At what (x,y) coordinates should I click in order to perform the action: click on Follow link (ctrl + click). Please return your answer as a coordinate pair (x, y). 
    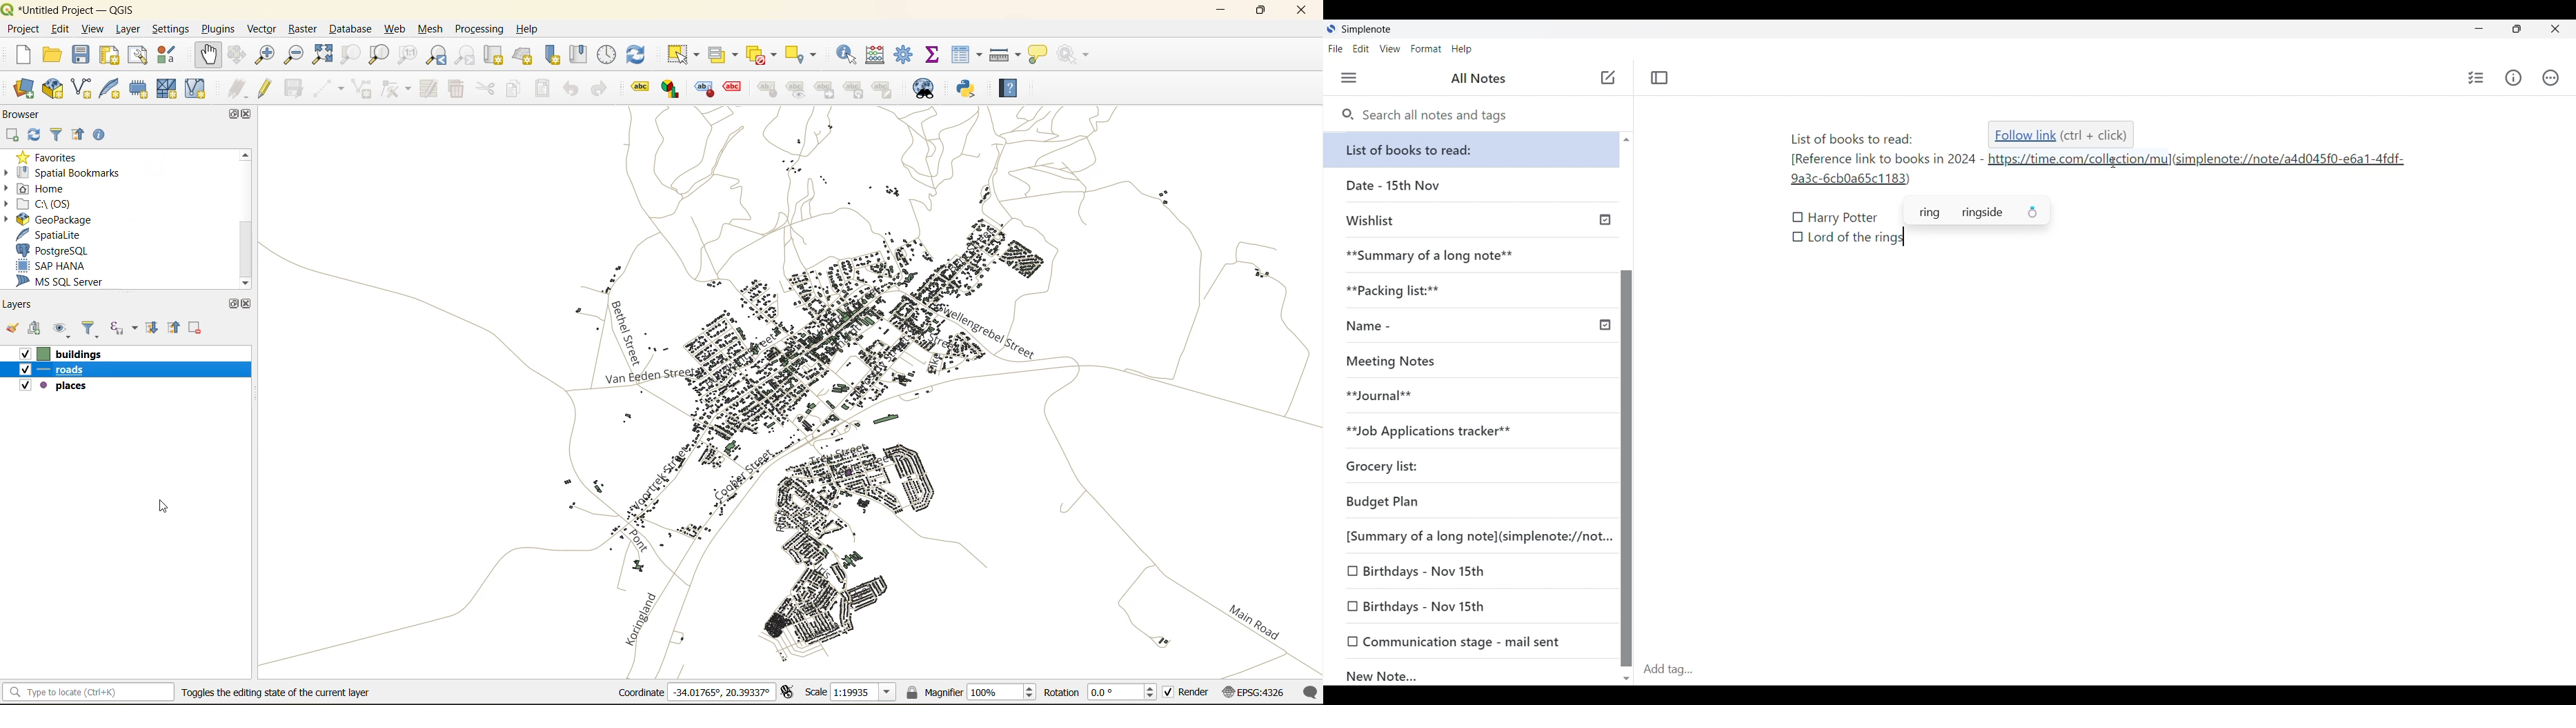
    Looking at the image, I should click on (2063, 134).